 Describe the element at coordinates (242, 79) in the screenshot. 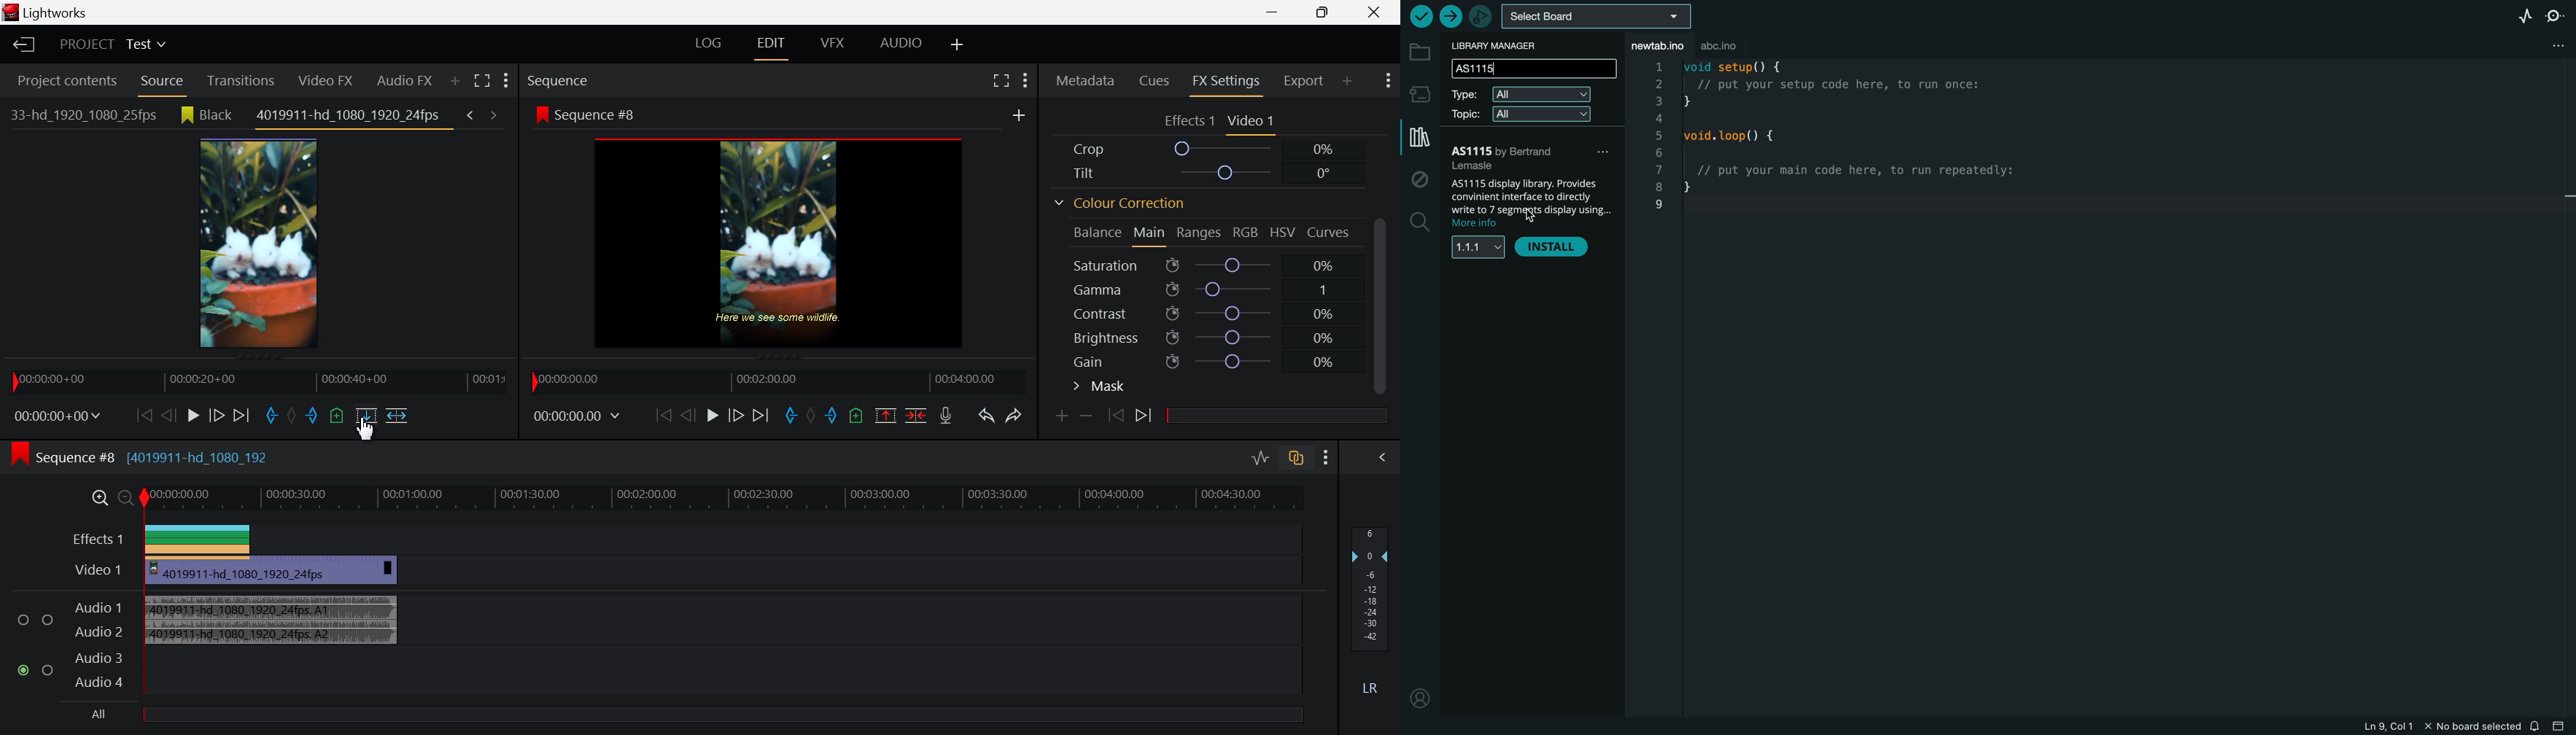

I see `Transitions` at that location.